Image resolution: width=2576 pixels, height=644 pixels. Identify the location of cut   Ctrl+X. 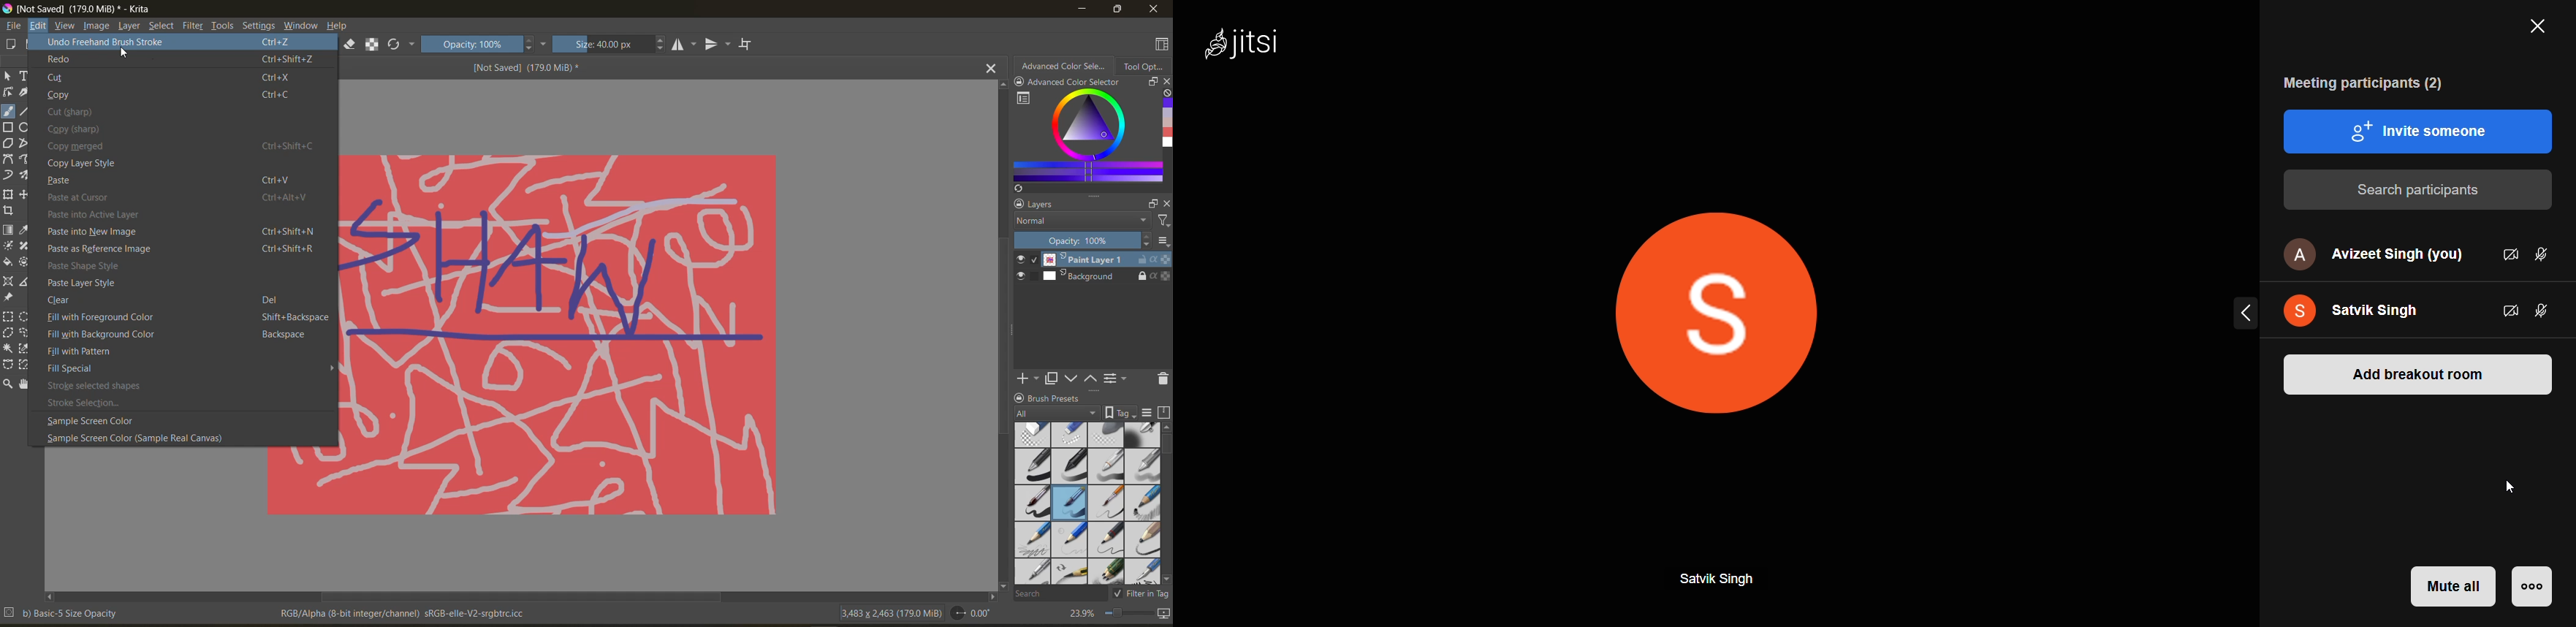
(172, 78).